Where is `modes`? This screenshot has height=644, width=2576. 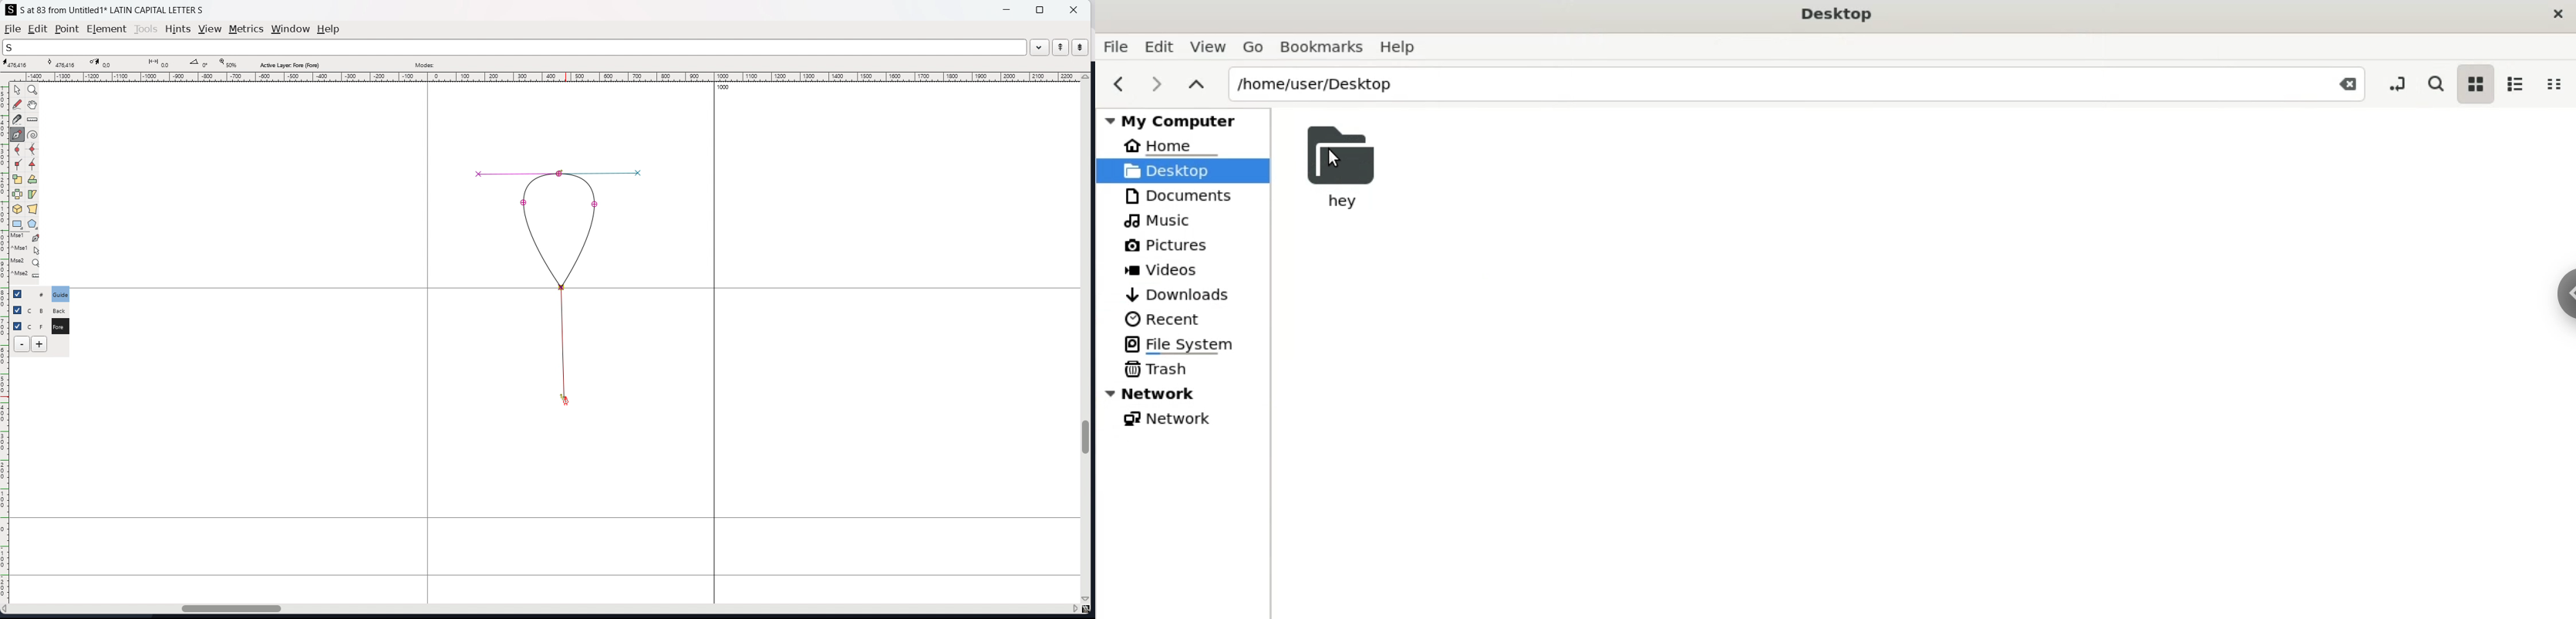 modes is located at coordinates (425, 64).